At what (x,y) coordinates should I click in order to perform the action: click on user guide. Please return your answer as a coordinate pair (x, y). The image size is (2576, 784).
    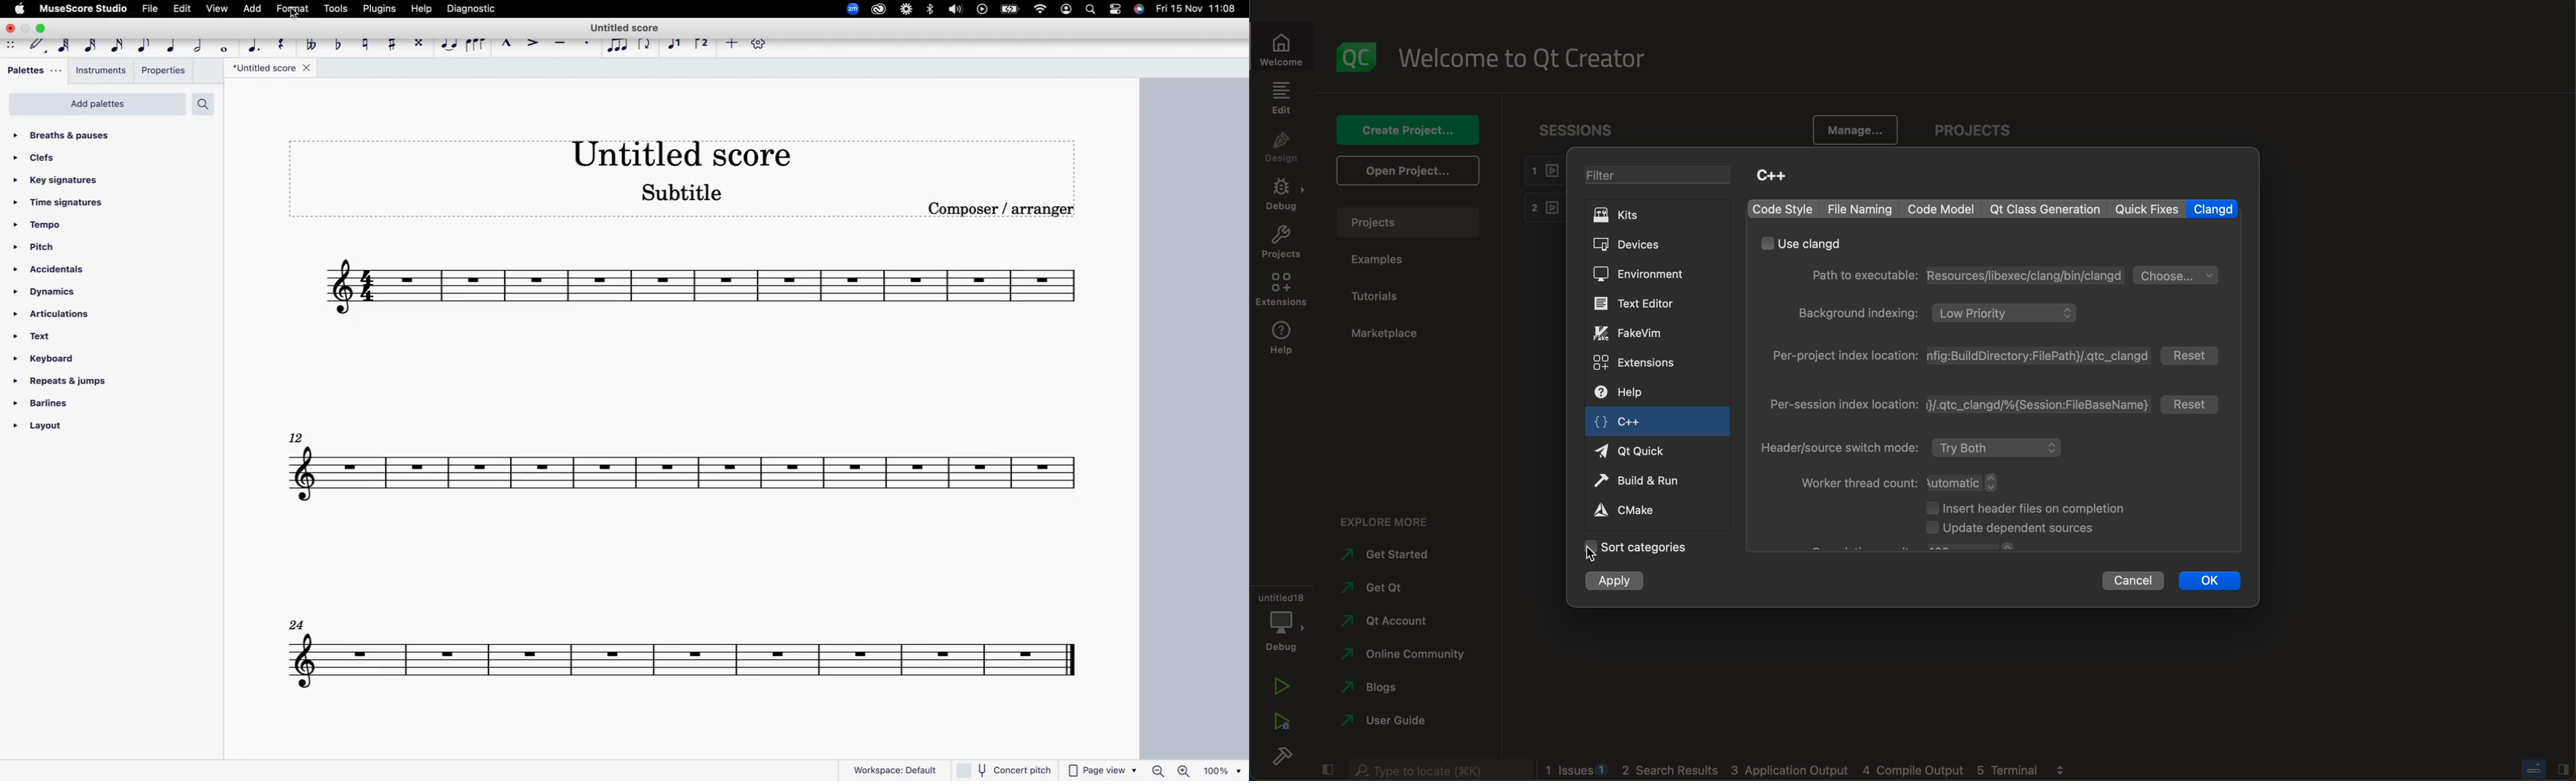
    Looking at the image, I should click on (1399, 721).